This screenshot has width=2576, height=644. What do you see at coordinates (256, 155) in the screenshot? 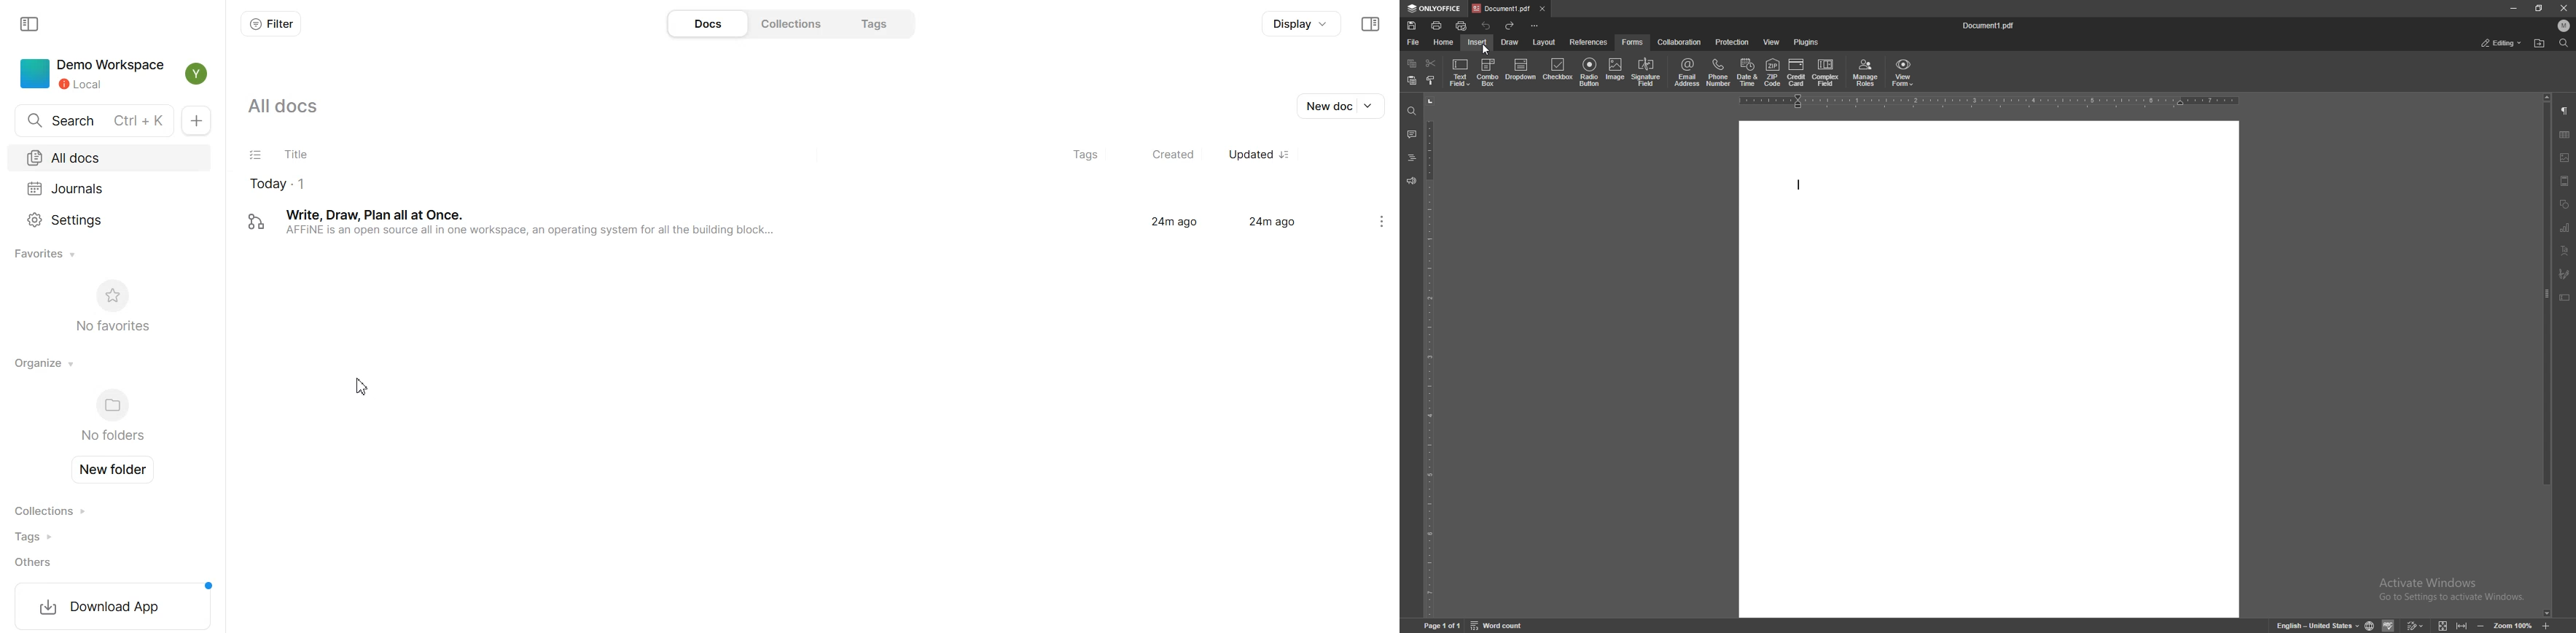
I see `Checklist` at bounding box center [256, 155].